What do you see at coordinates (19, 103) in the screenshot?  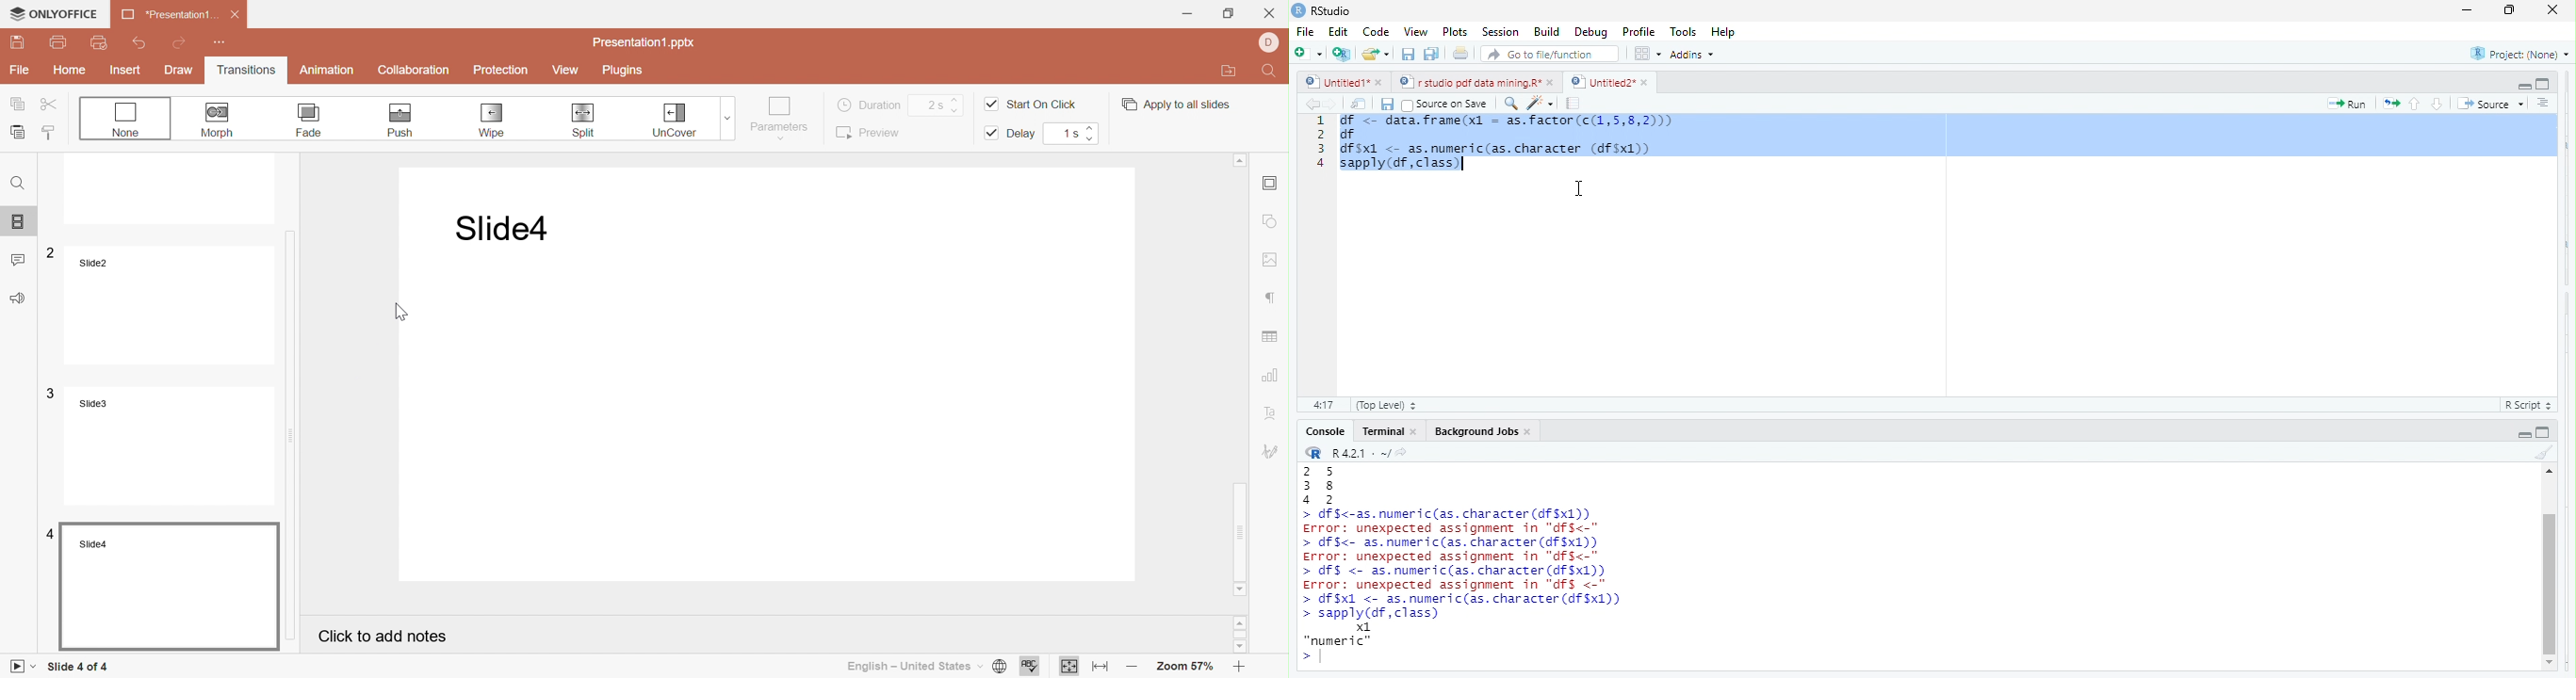 I see `Copy` at bounding box center [19, 103].